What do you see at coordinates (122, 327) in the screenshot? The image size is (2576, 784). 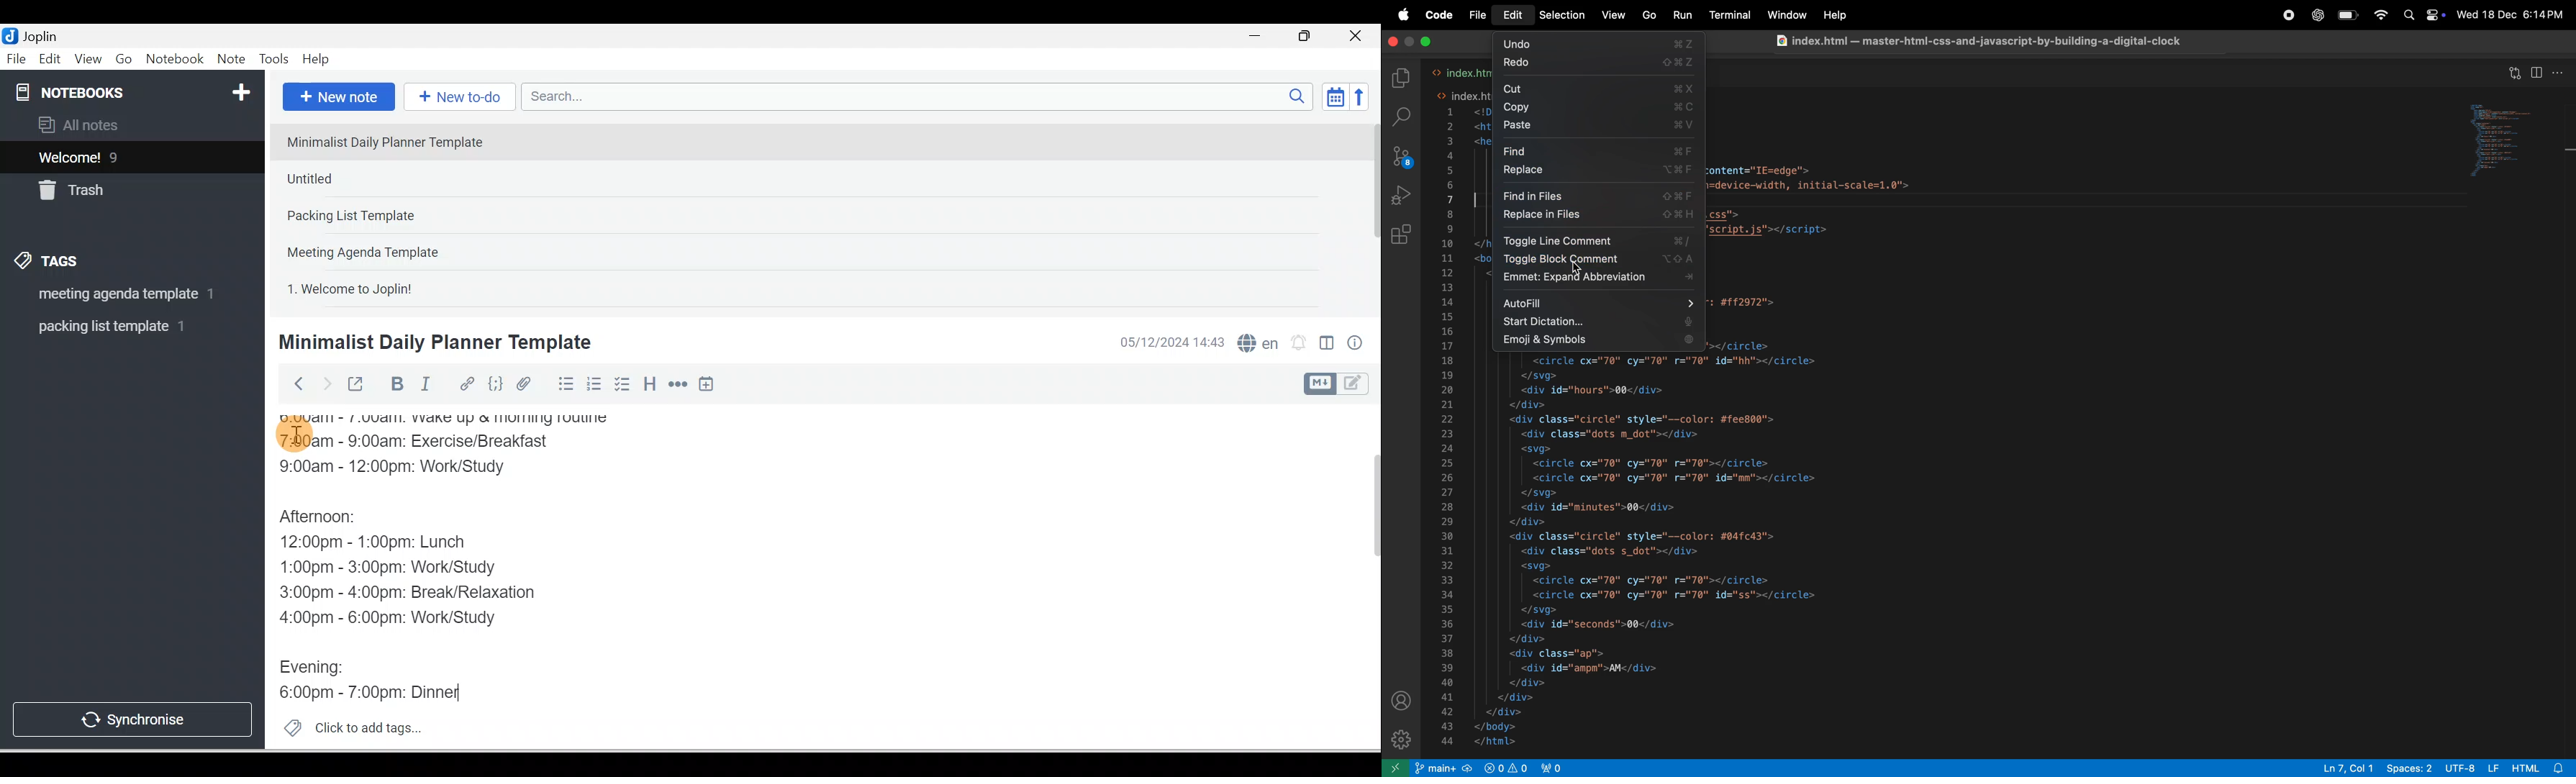 I see `Tag 2` at bounding box center [122, 327].